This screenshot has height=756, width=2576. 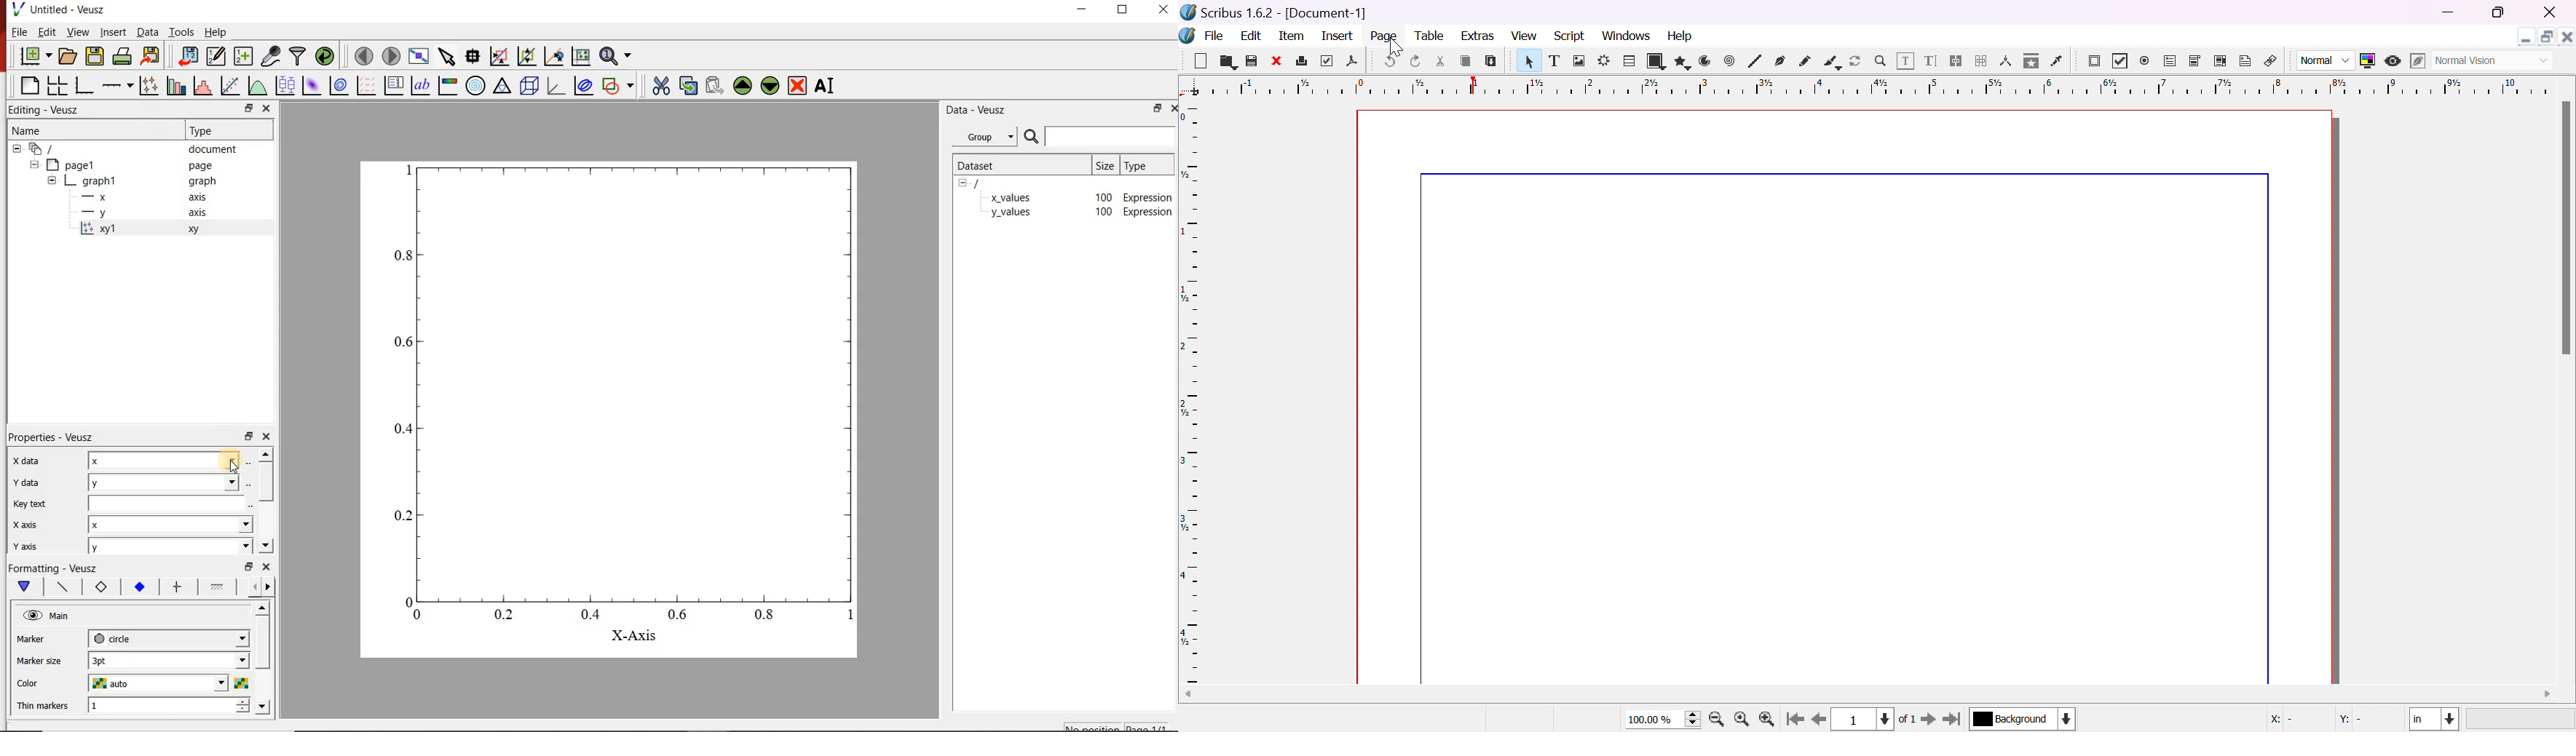 I want to click on read data points on the graph, so click(x=474, y=55).